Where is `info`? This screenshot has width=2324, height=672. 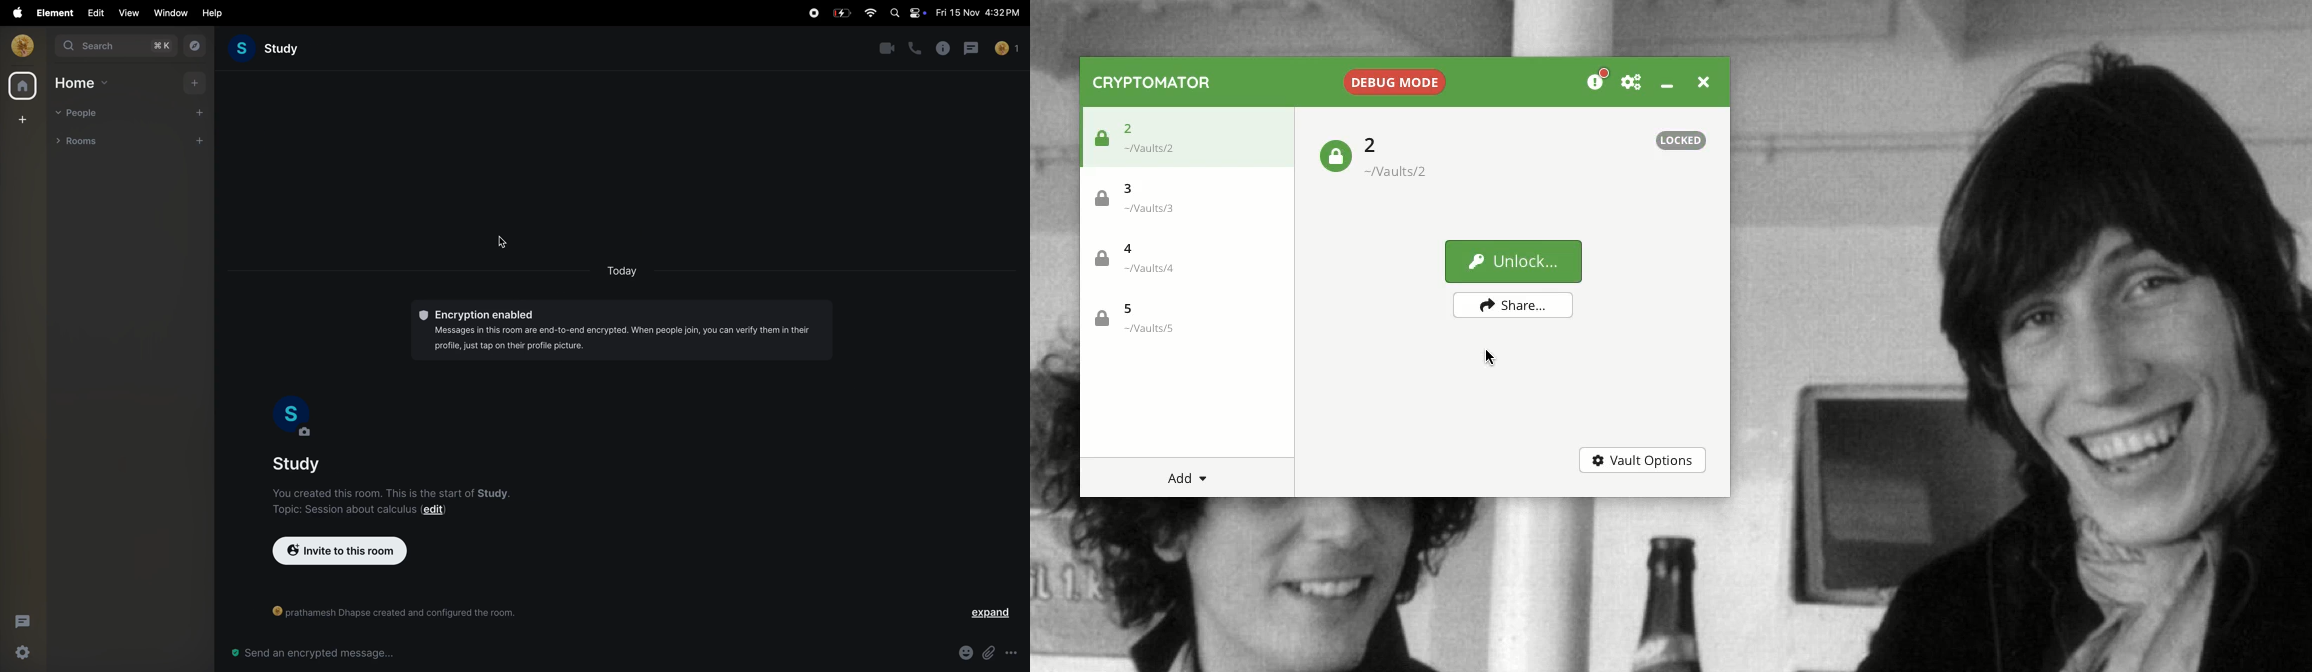
info is located at coordinates (941, 48).